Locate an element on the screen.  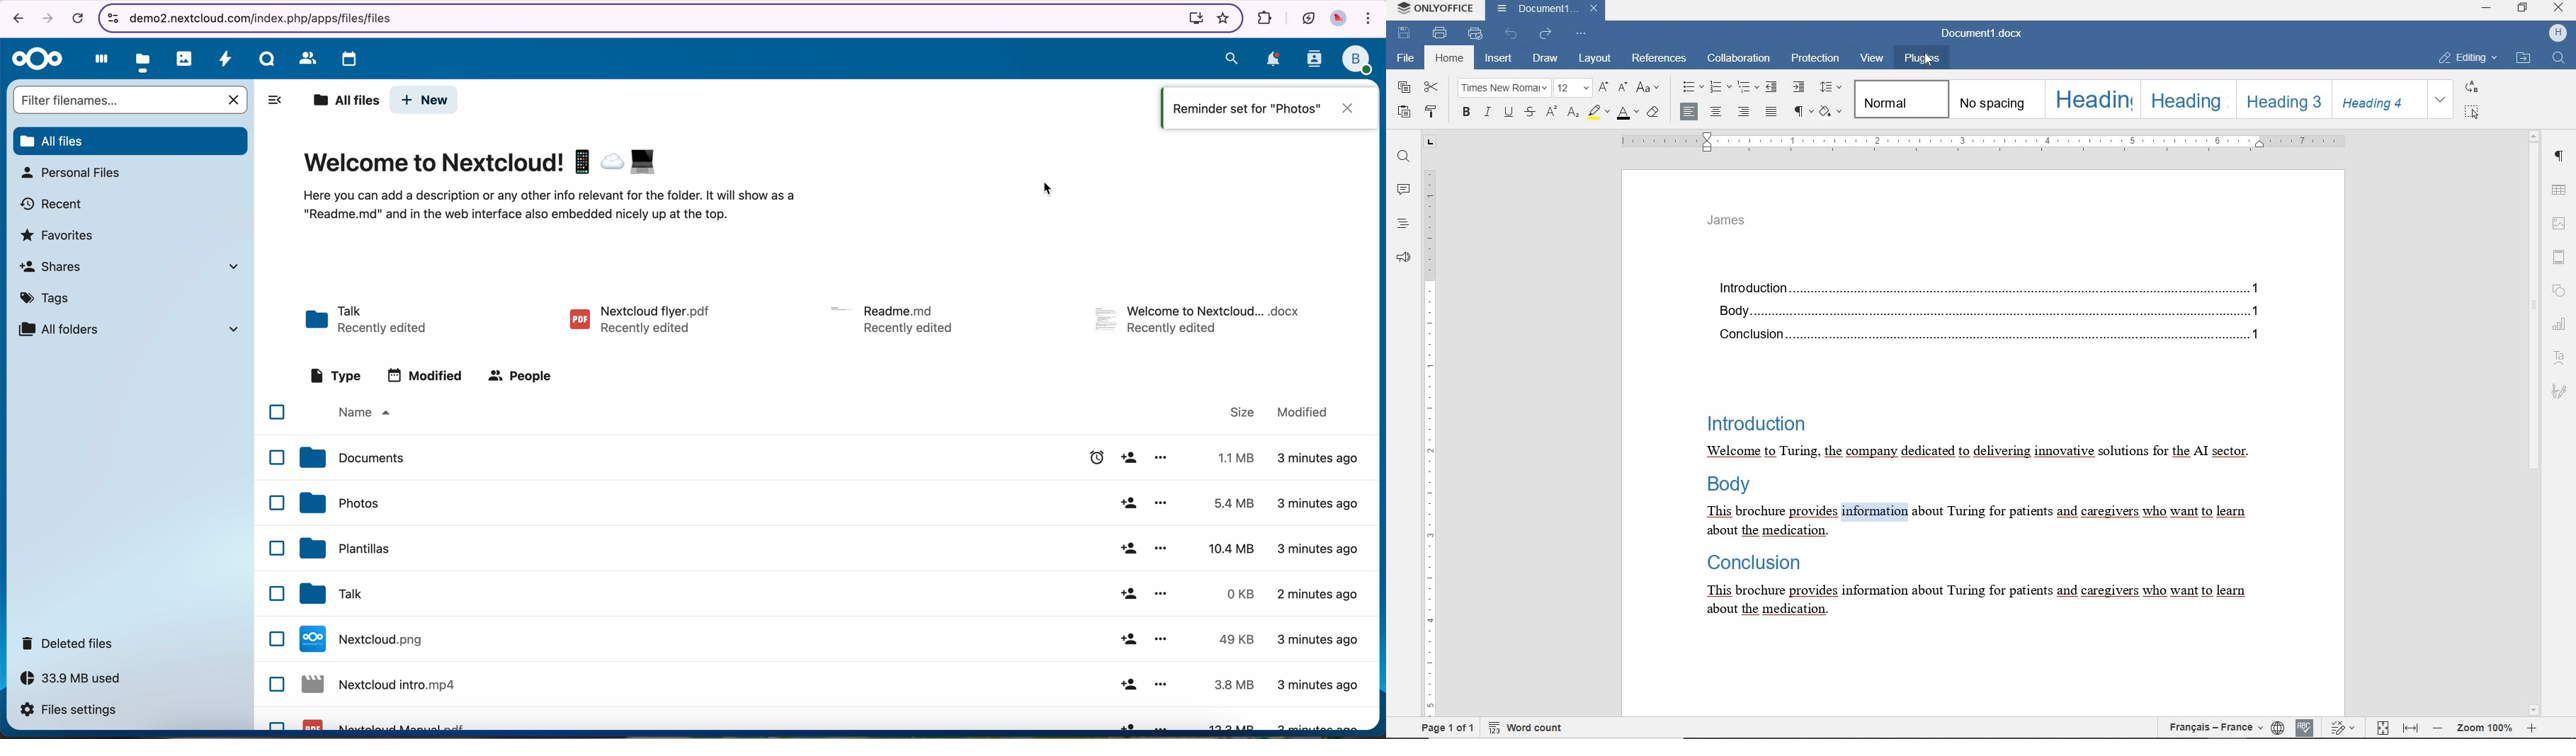
navigate foward is located at coordinates (47, 19).